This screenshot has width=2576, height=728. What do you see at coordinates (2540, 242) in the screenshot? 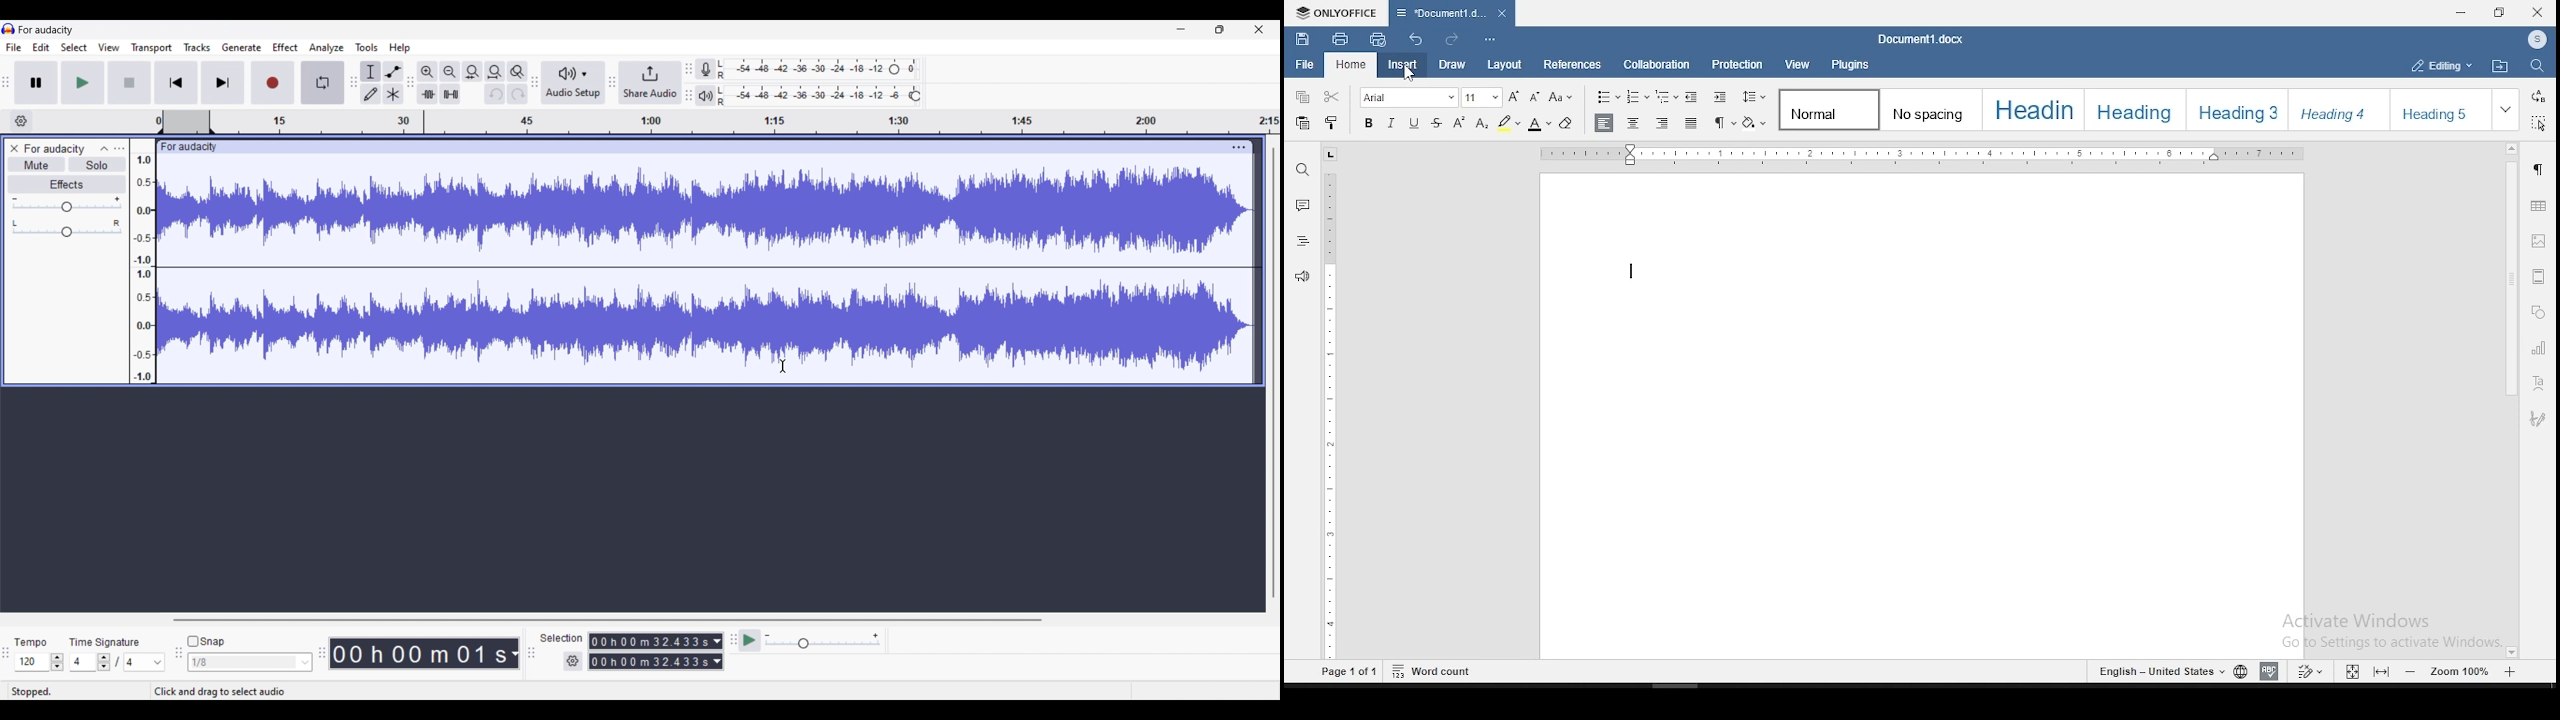
I see `image settings` at bounding box center [2540, 242].